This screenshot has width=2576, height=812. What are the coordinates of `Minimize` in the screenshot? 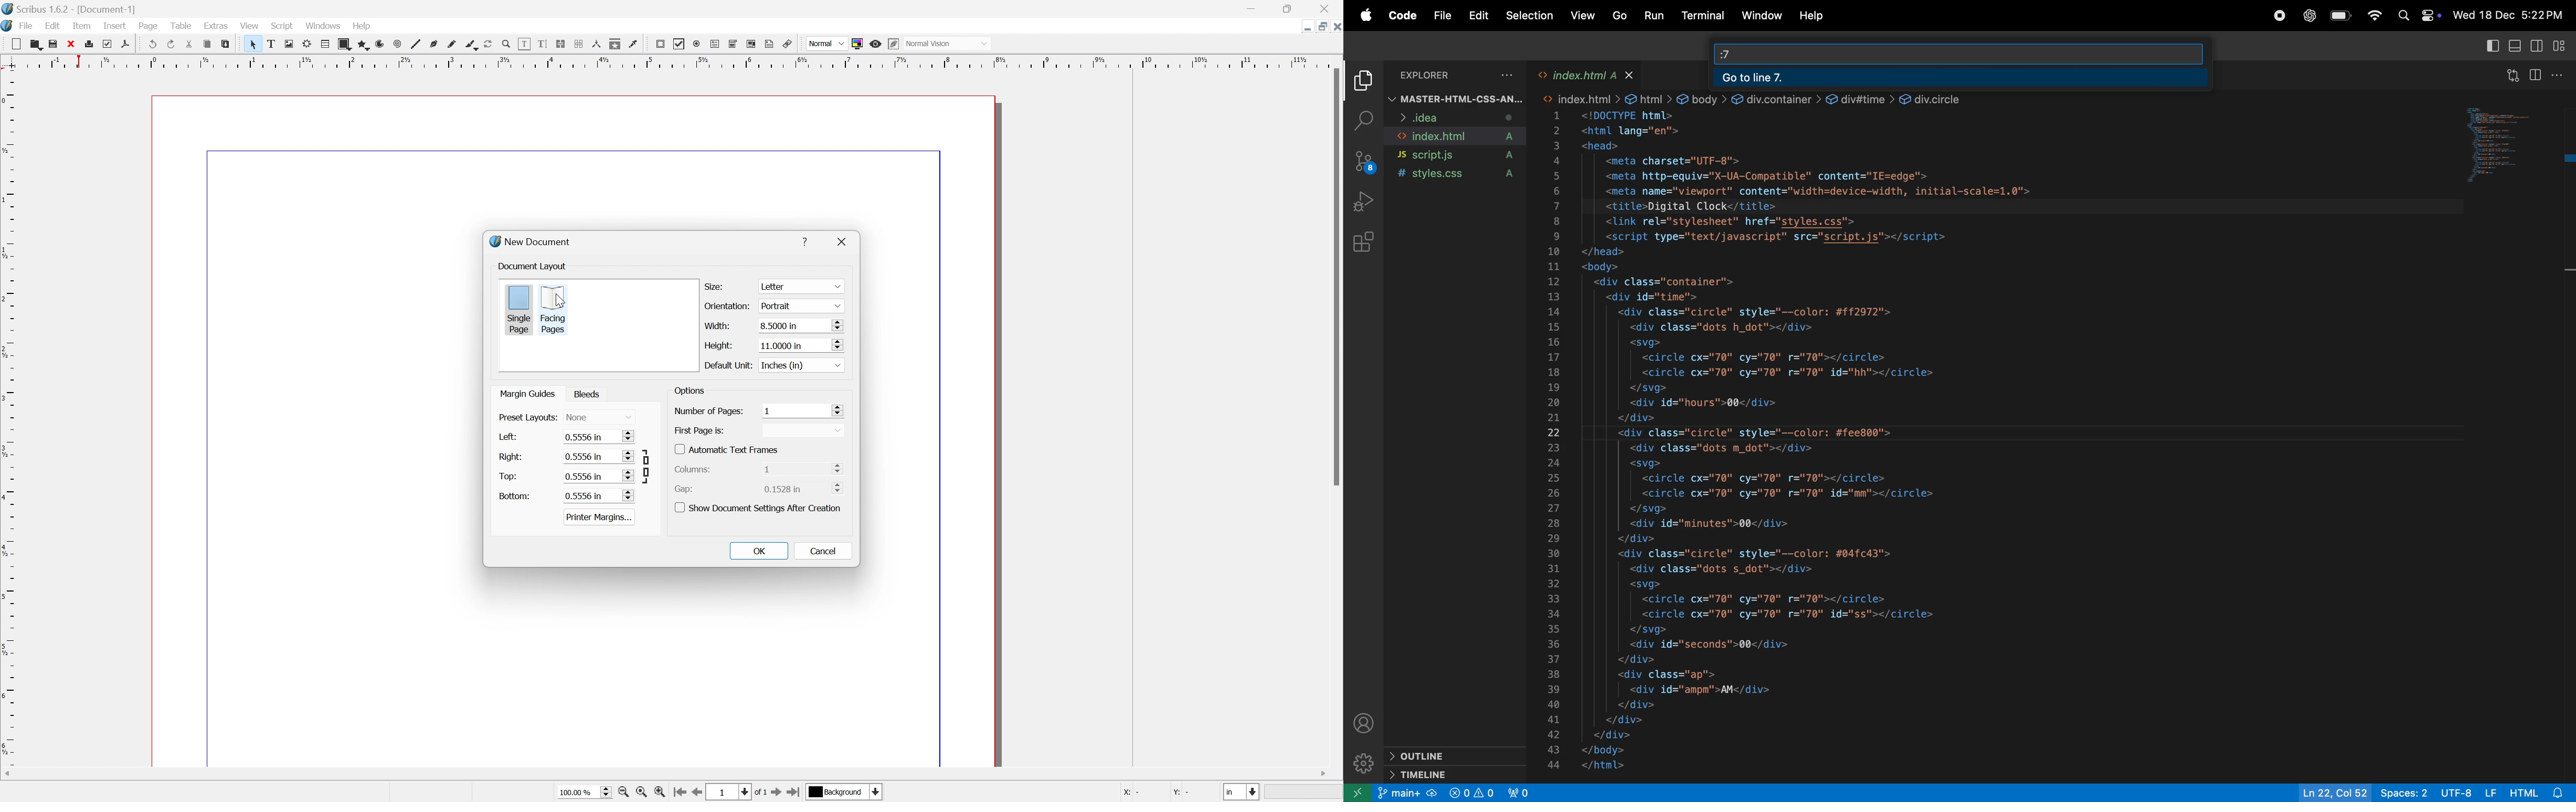 It's located at (1298, 26).